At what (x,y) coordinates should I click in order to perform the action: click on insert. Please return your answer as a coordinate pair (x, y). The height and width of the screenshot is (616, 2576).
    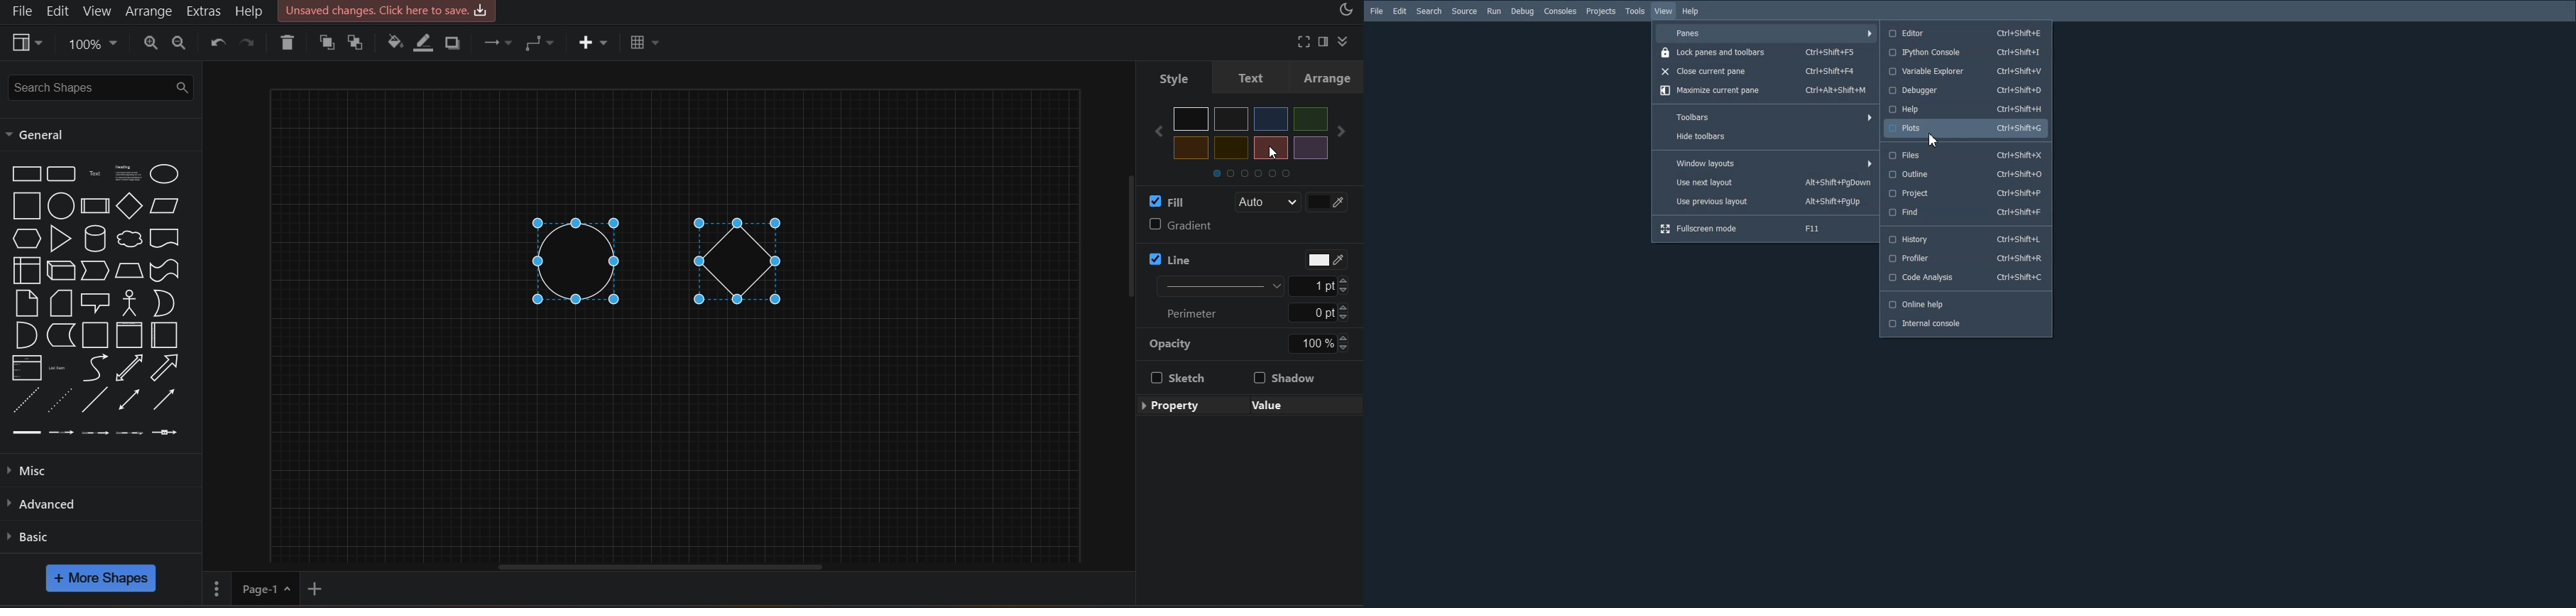
    Looking at the image, I should click on (594, 43).